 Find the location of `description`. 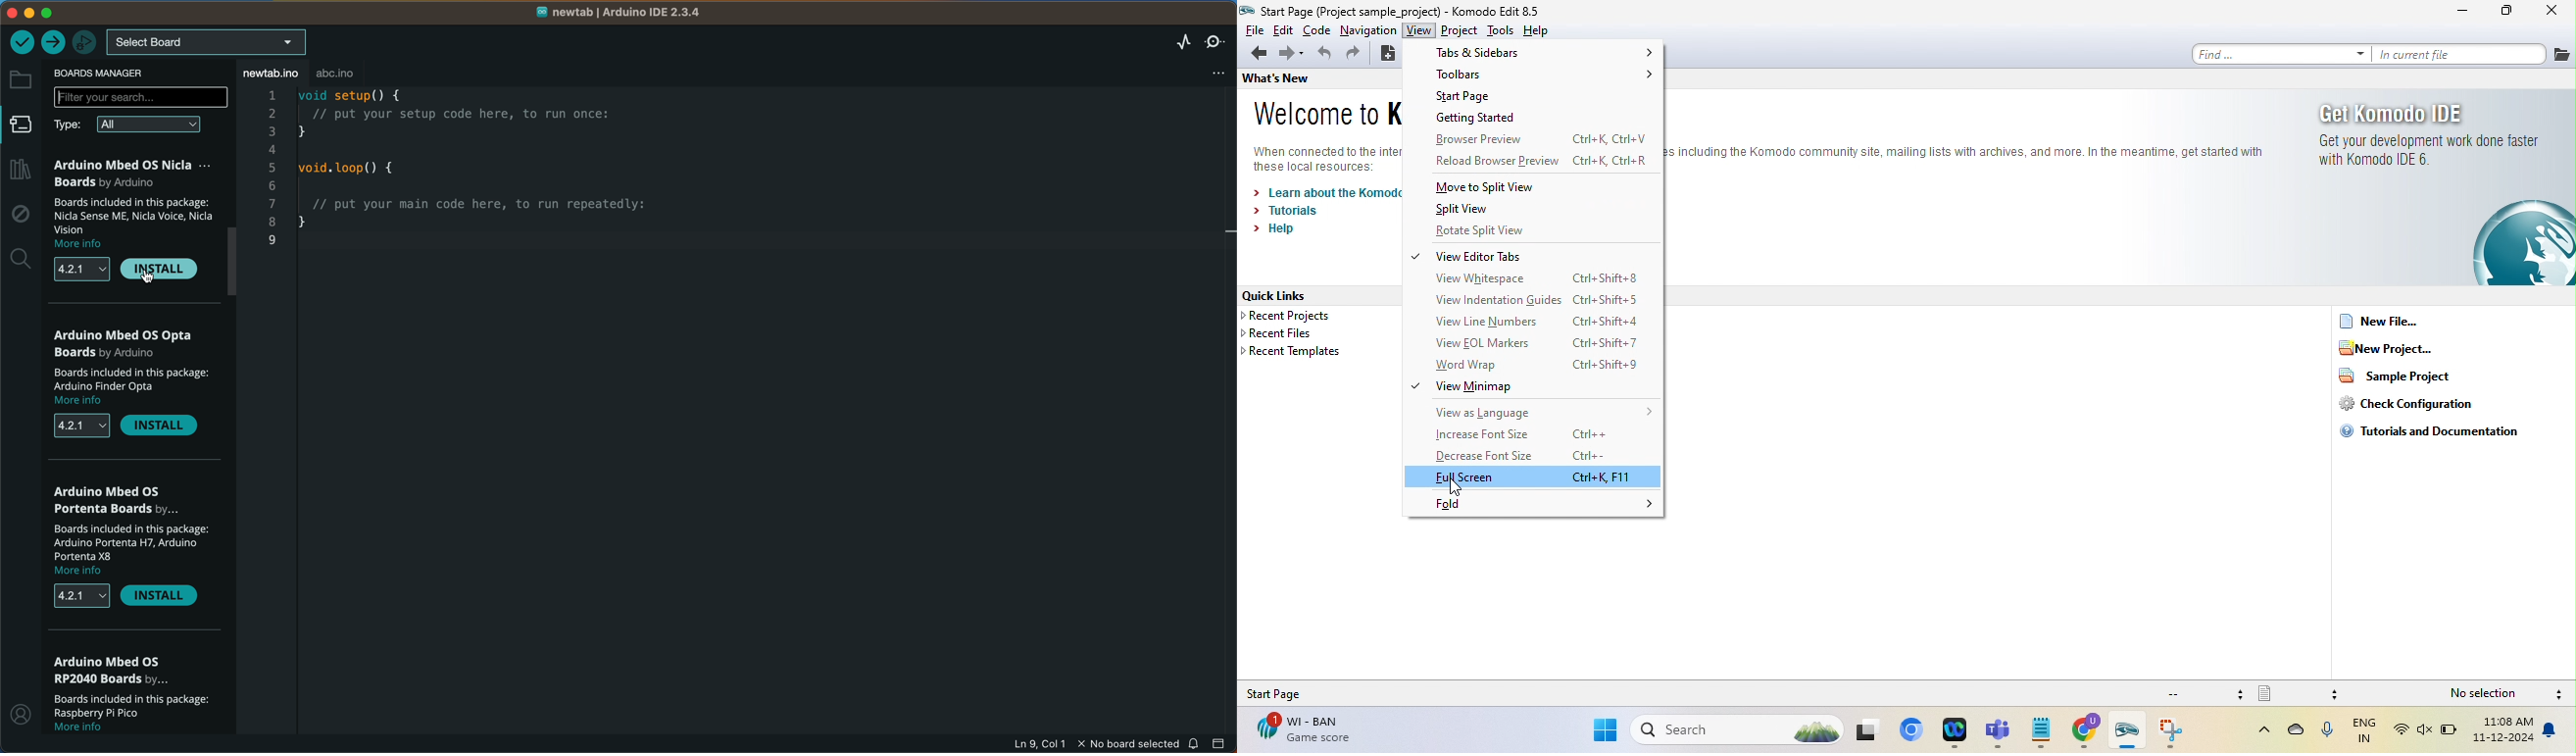

description is located at coordinates (130, 706).